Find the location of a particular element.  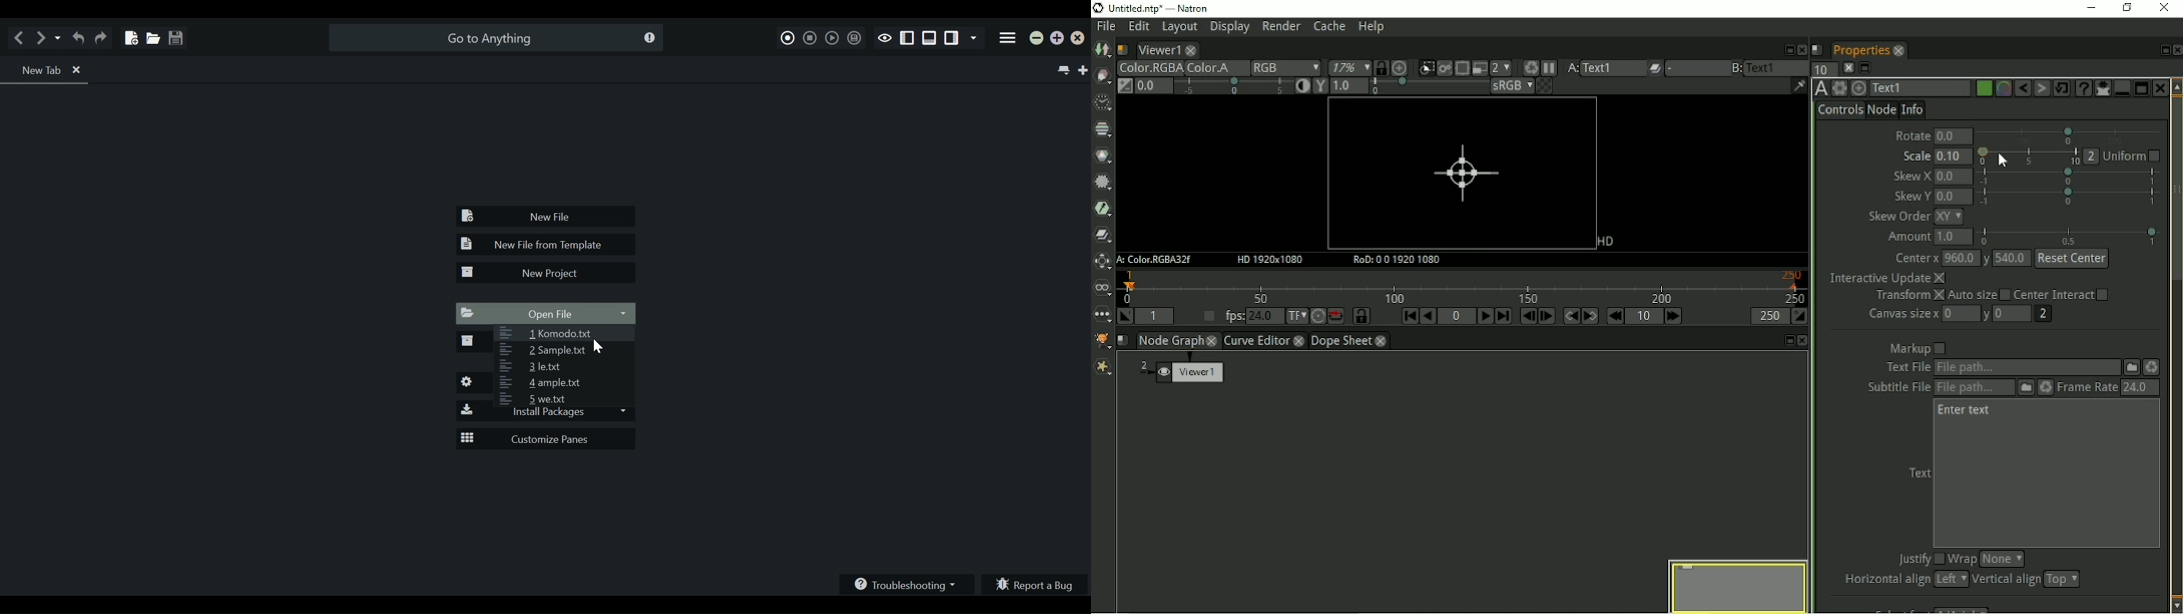

Node is located at coordinates (1882, 111).